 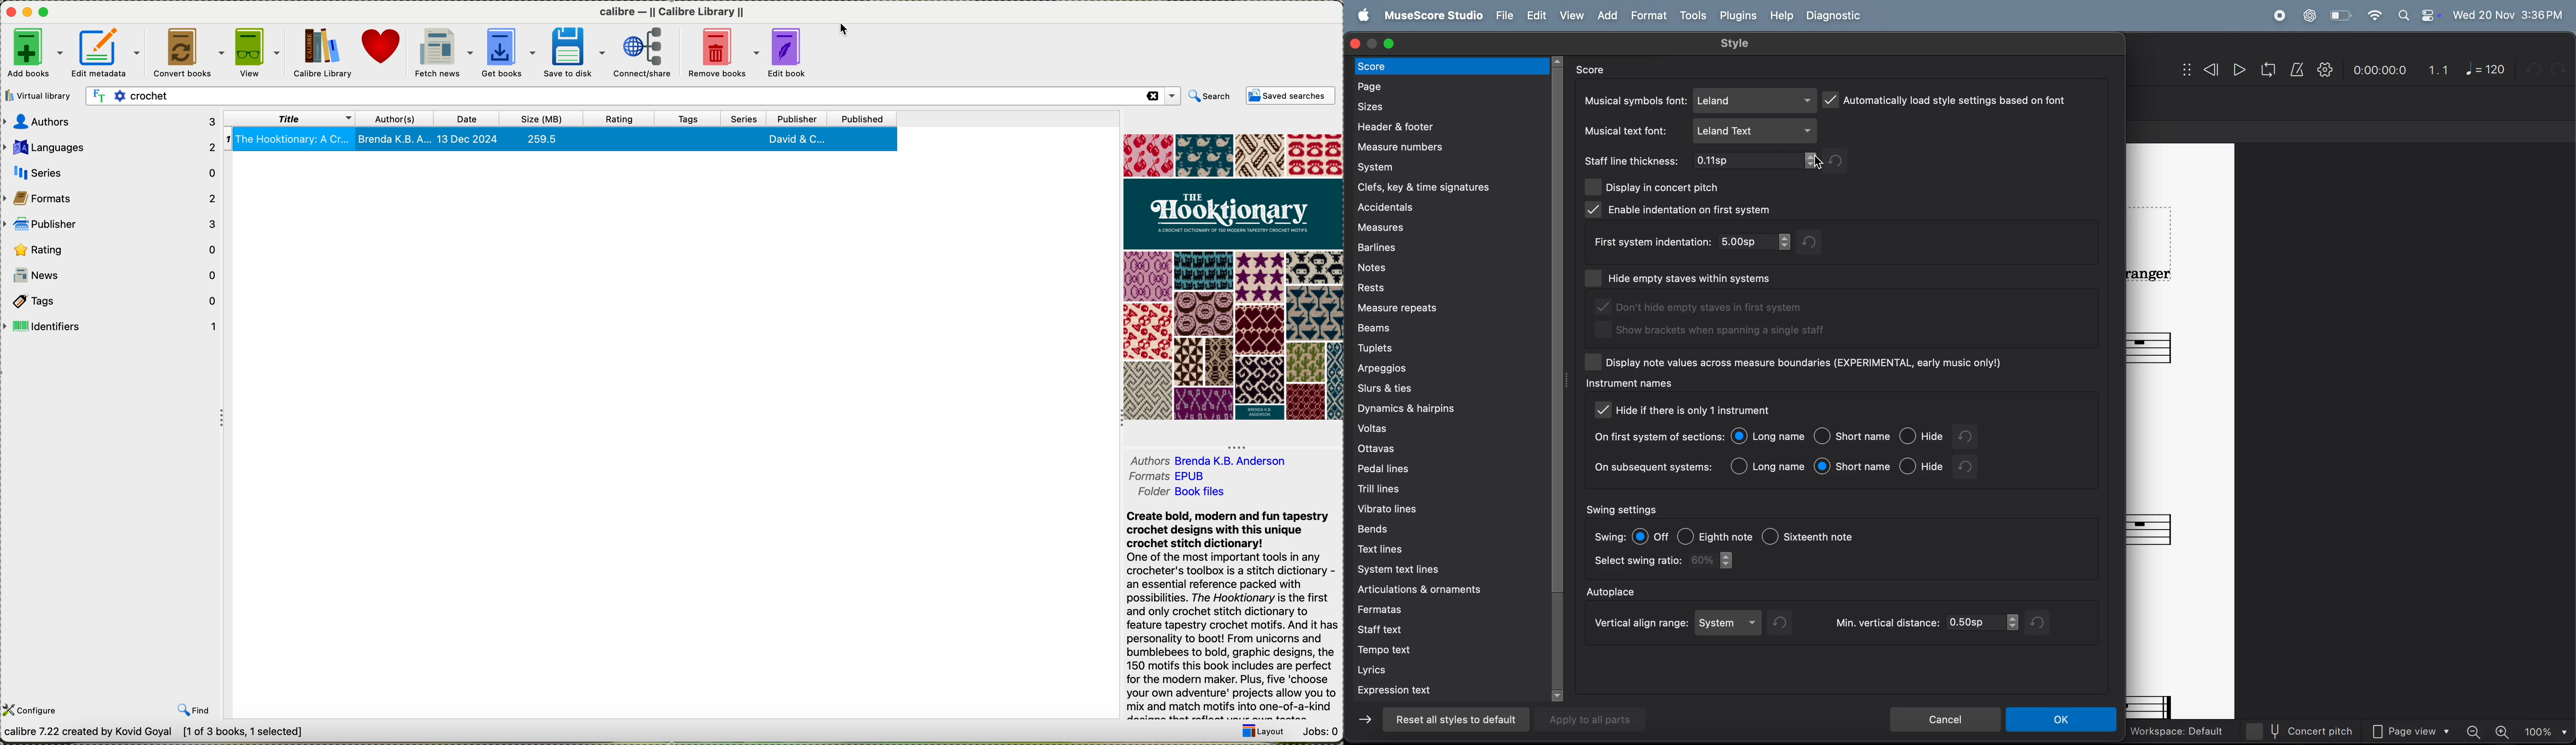 What do you see at coordinates (218, 417) in the screenshot?
I see `Collapse` at bounding box center [218, 417].